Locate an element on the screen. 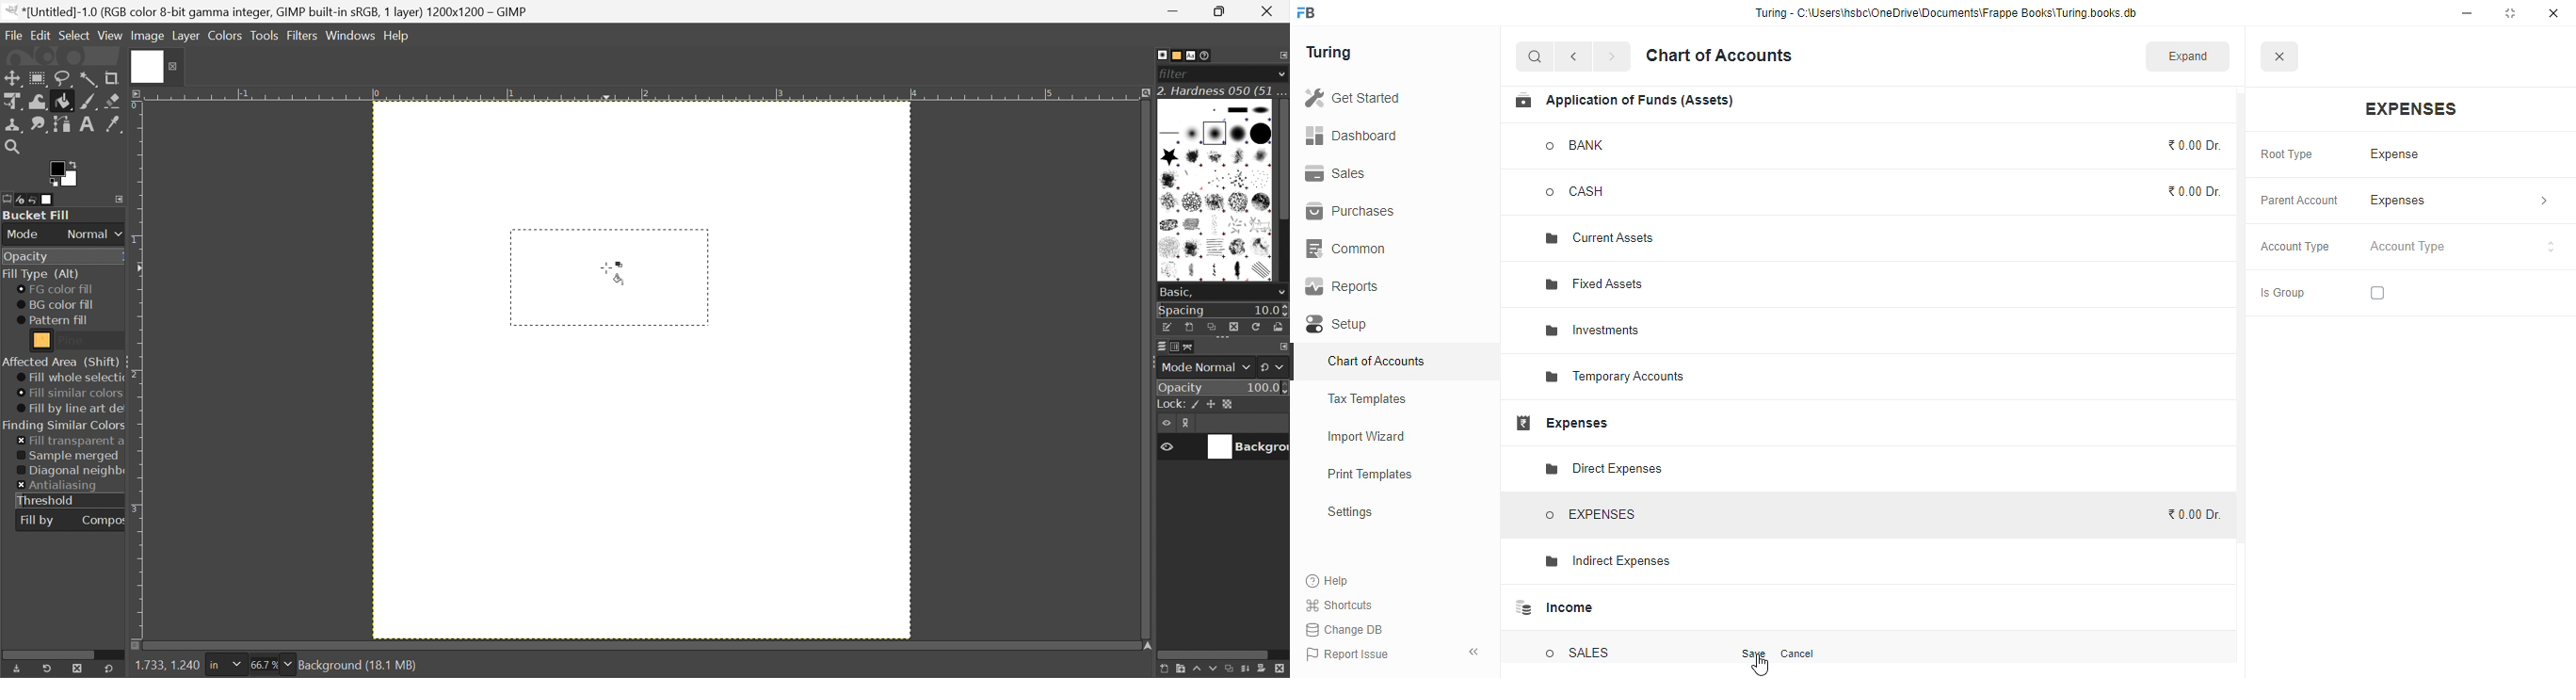 The width and height of the screenshot is (2576, 700). Layer is located at coordinates (186, 36).